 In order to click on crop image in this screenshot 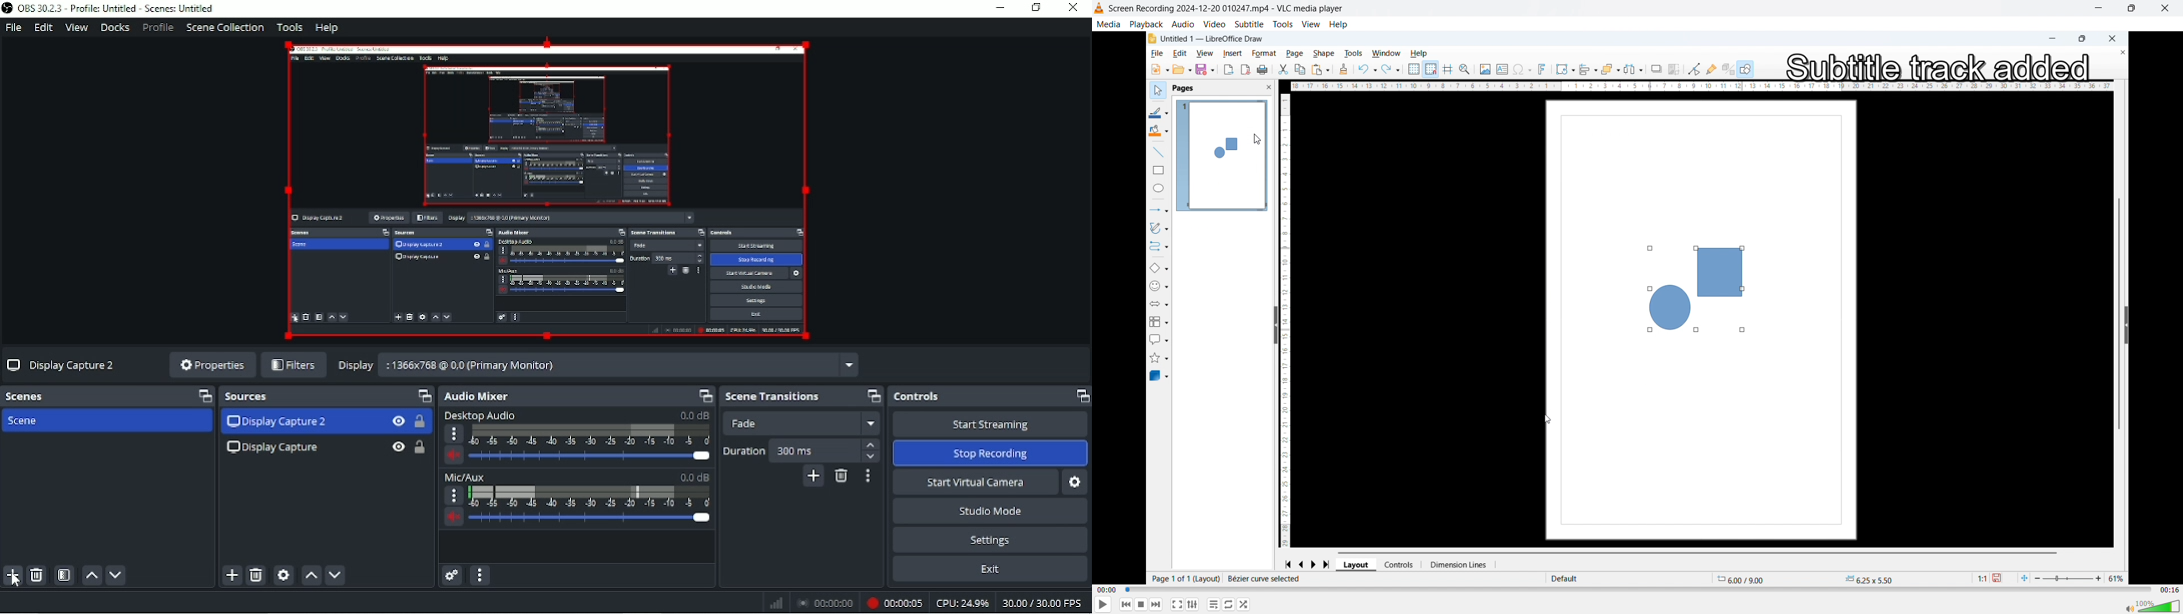, I will do `click(1675, 68)`.